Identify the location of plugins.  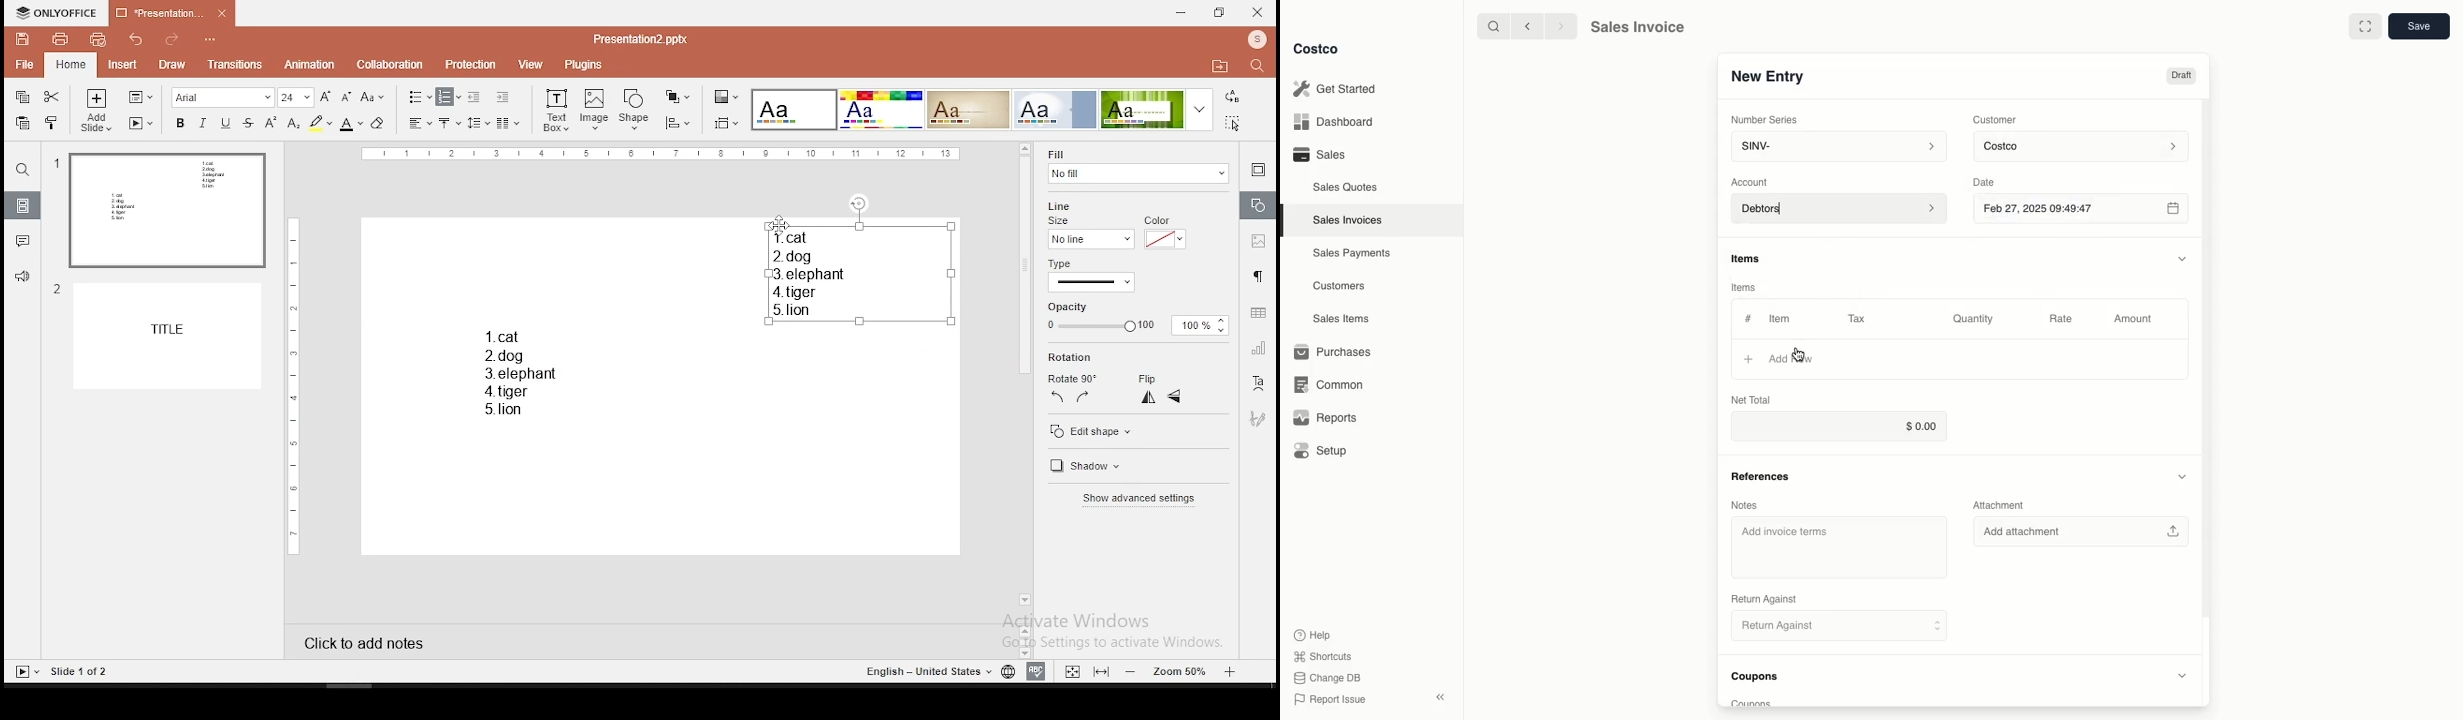
(585, 65).